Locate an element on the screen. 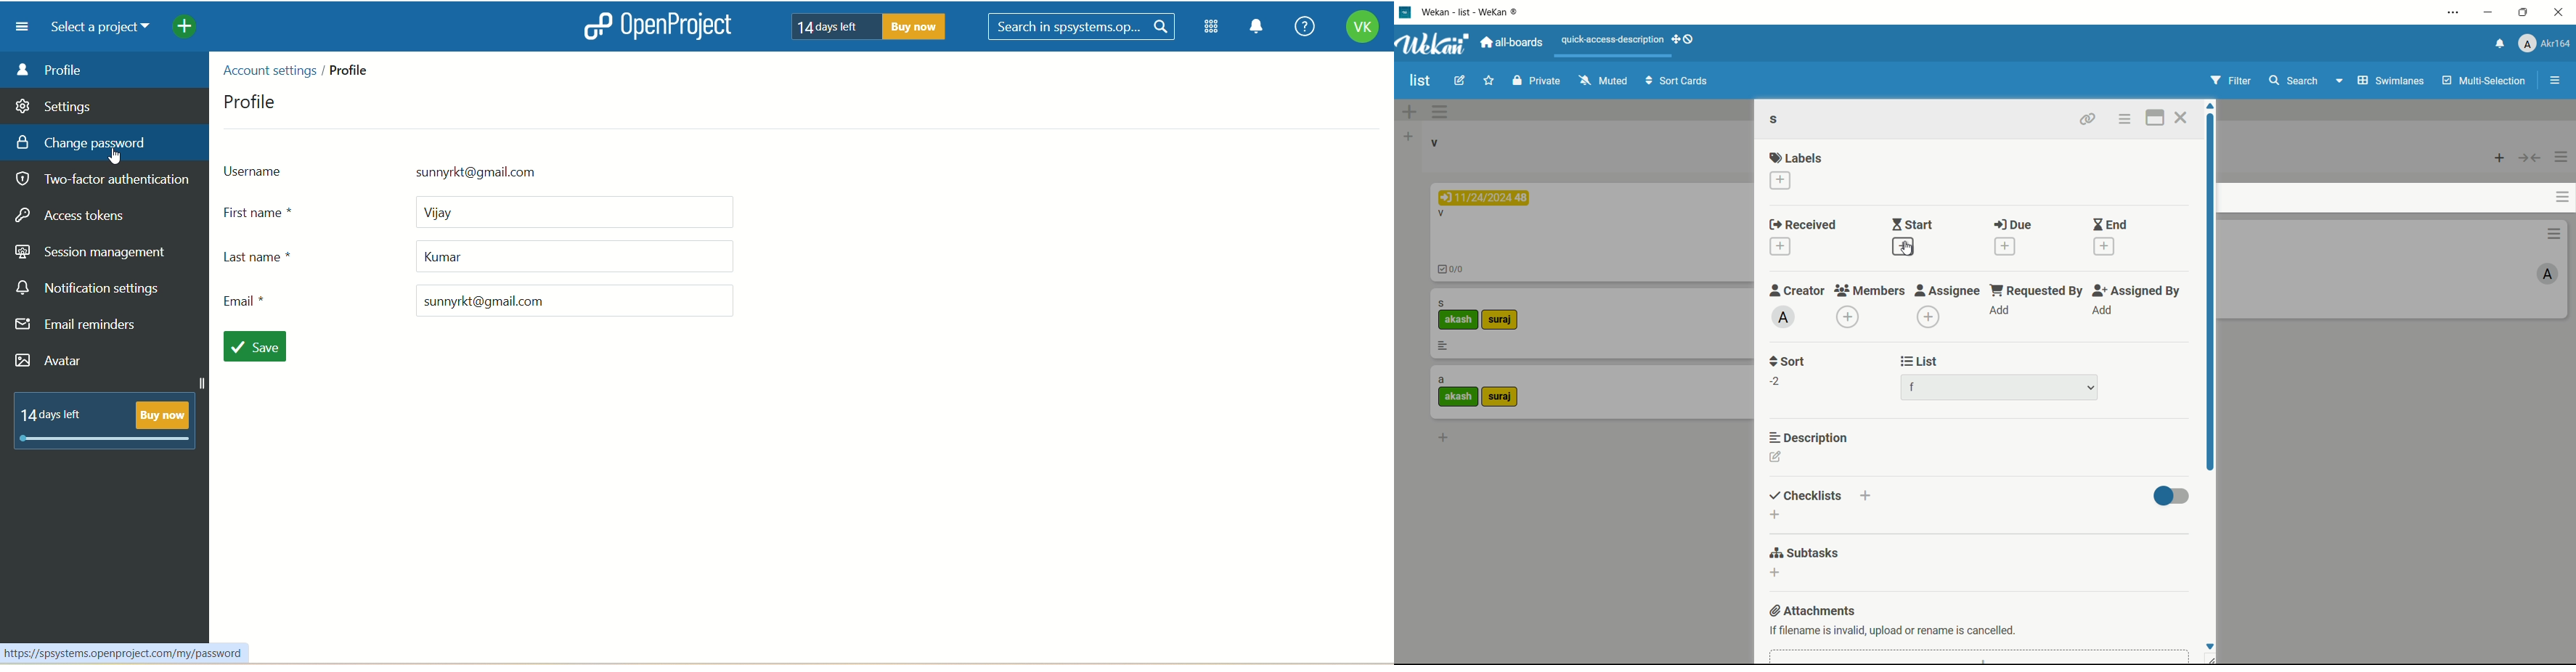  add end date is located at coordinates (2105, 248).